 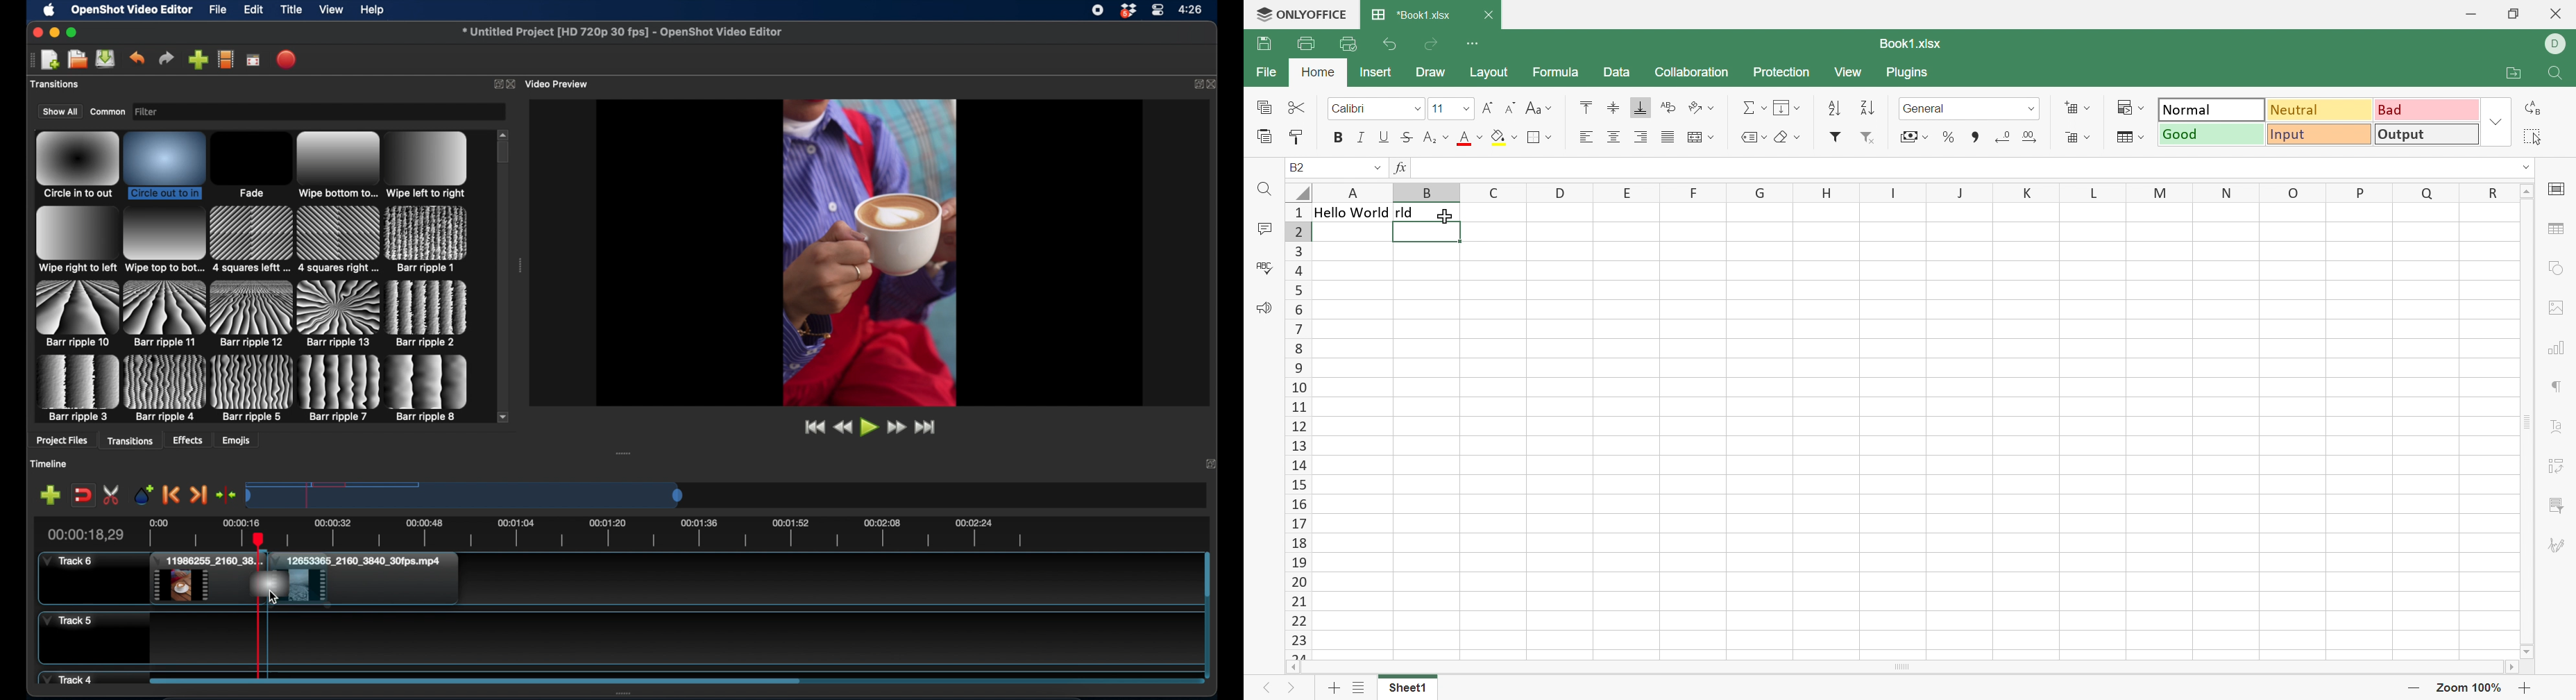 What do you see at coordinates (337, 166) in the screenshot?
I see `transition` at bounding box center [337, 166].